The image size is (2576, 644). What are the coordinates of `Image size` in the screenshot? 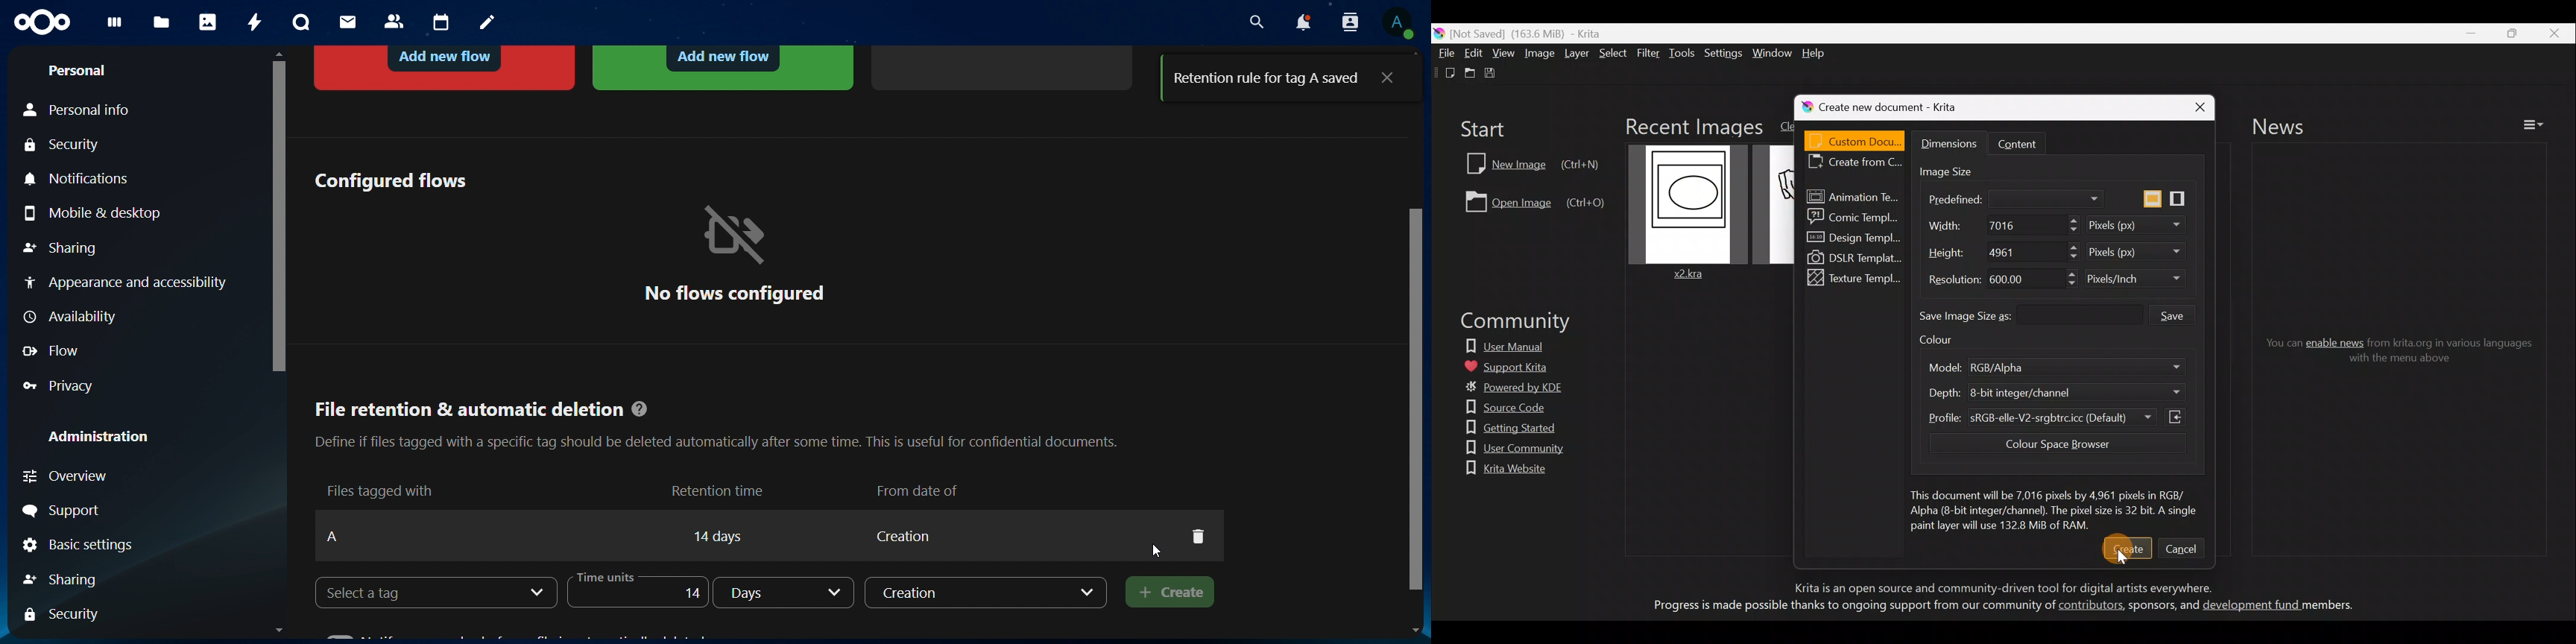 It's located at (1960, 169).